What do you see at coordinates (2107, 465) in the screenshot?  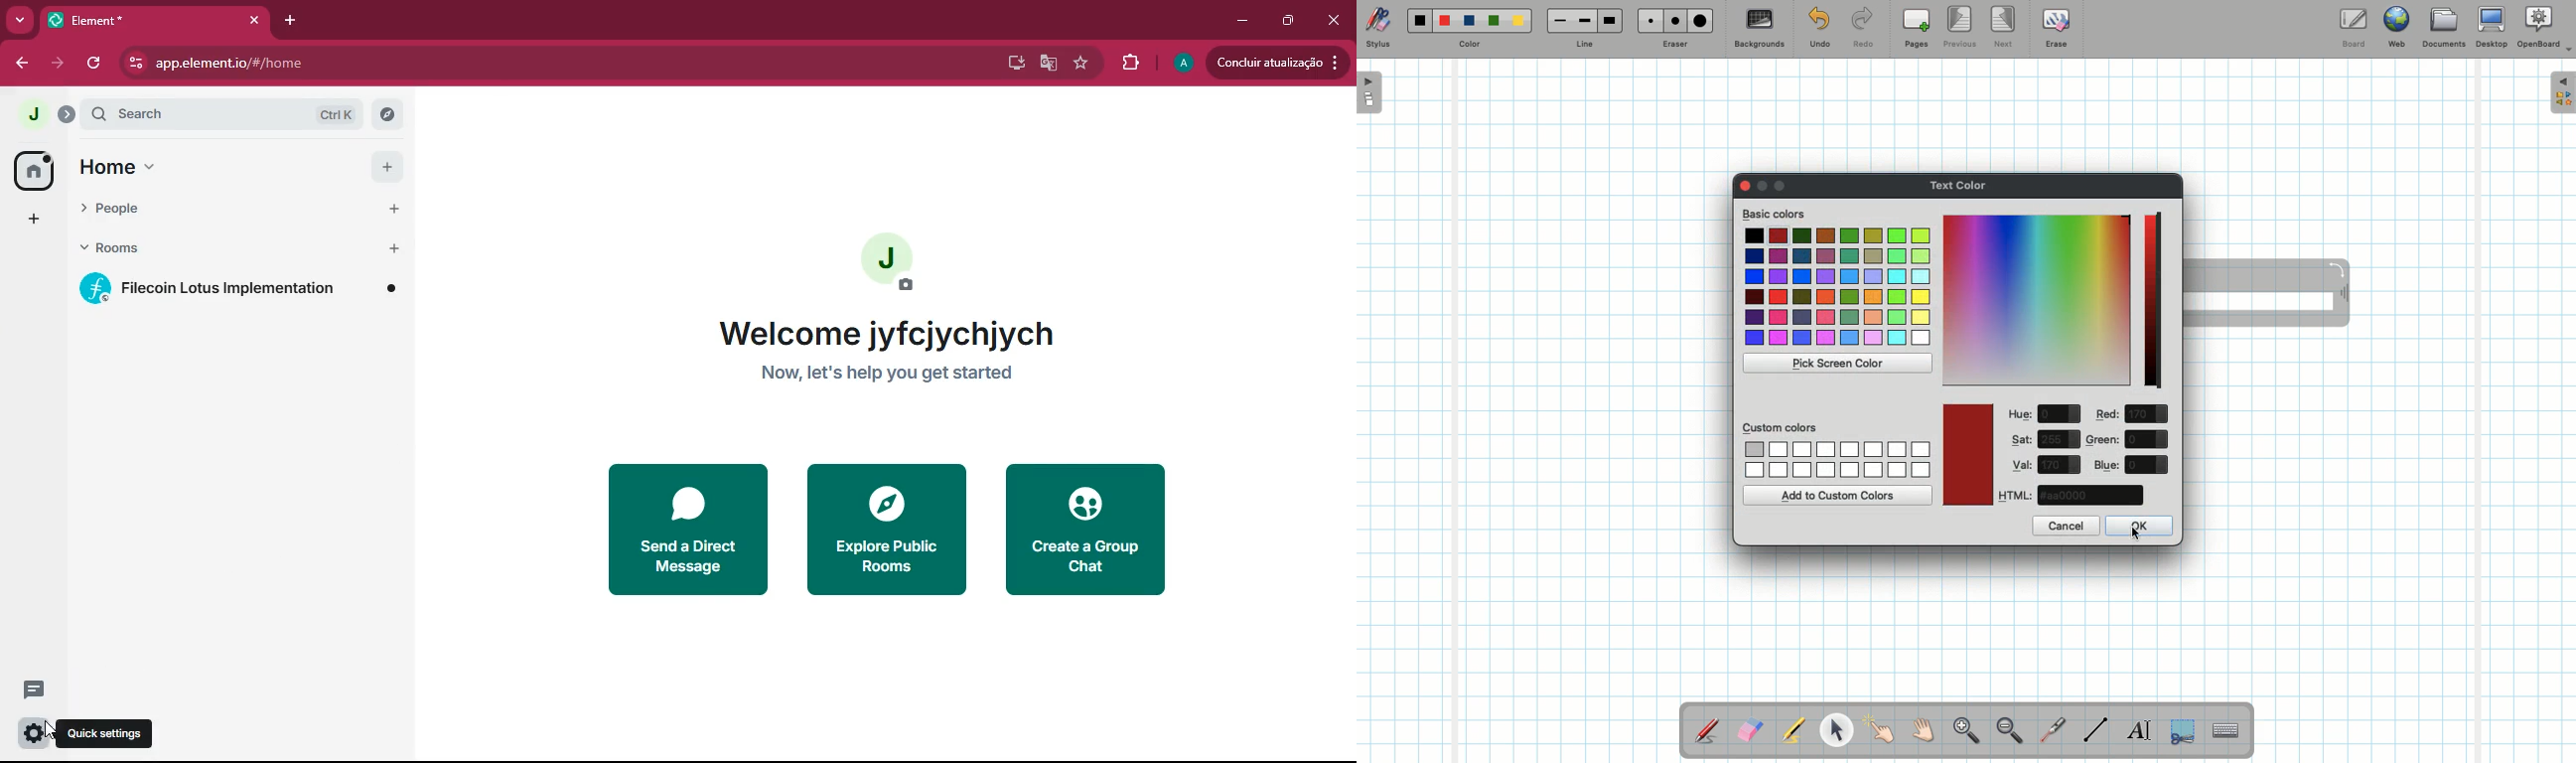 I see `Blue` at bounding box center [2107, 465].